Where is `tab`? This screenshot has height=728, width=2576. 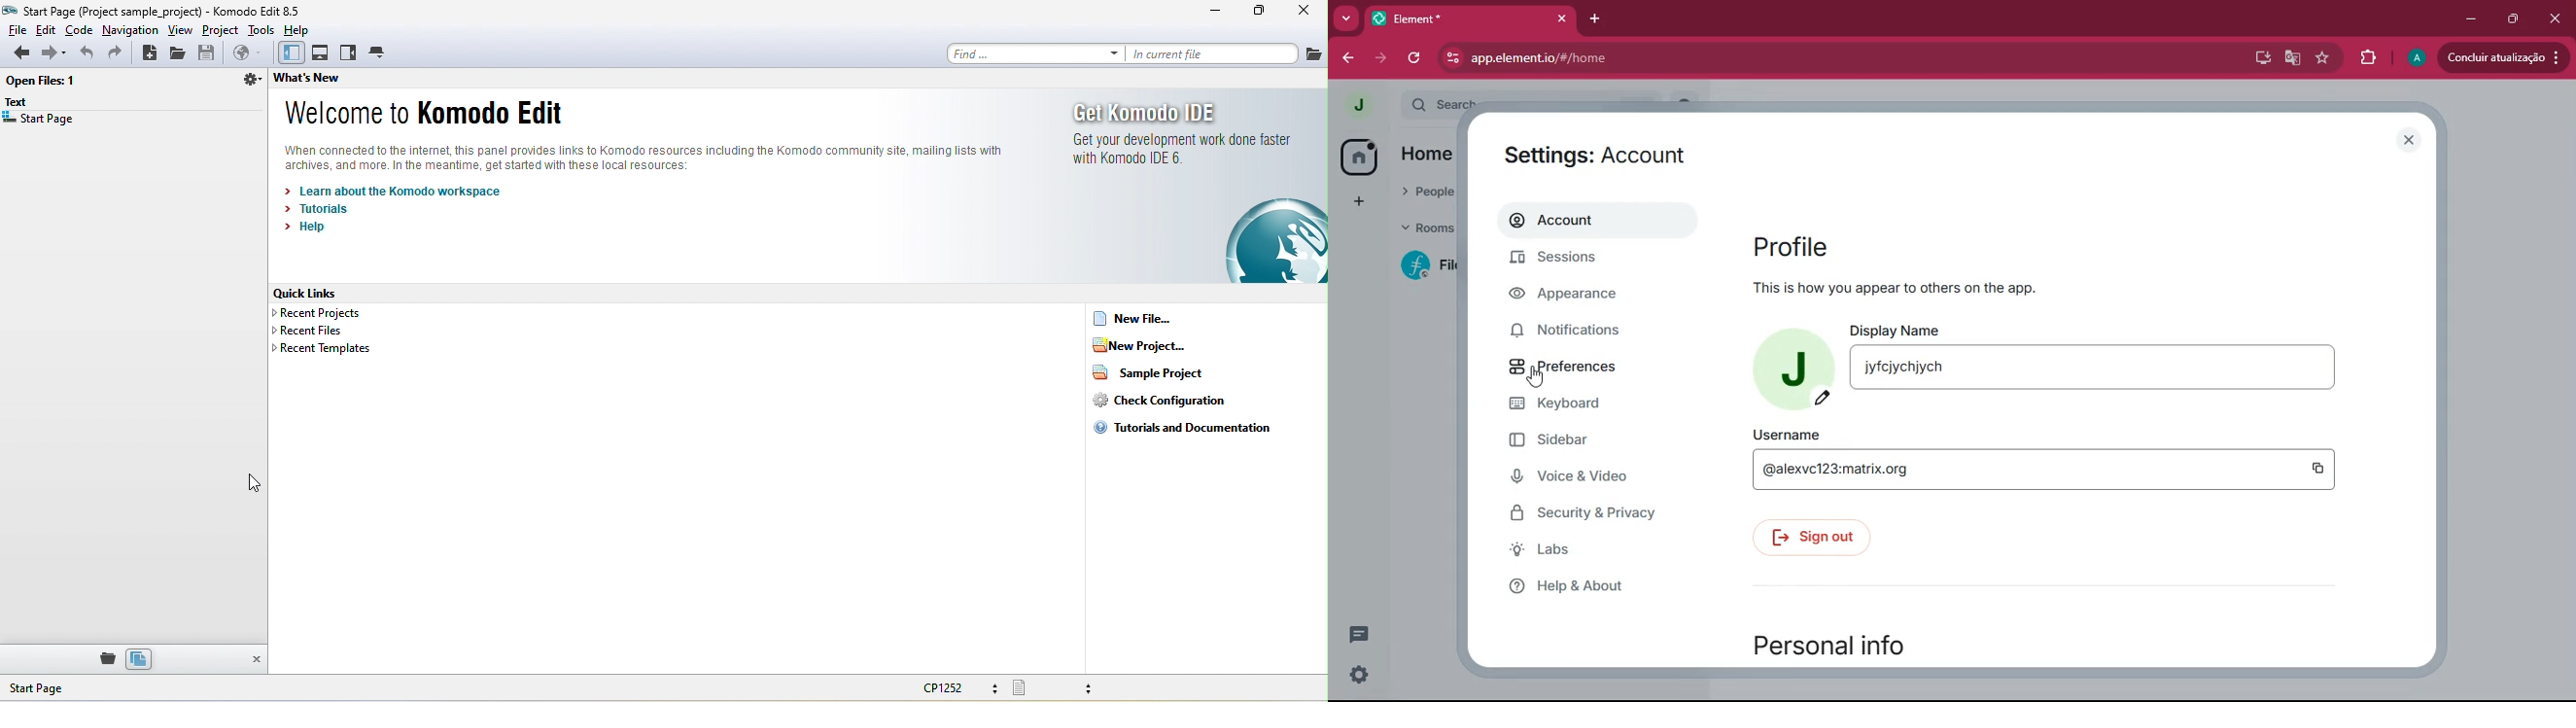
tab is located at coordinates (379, 52).